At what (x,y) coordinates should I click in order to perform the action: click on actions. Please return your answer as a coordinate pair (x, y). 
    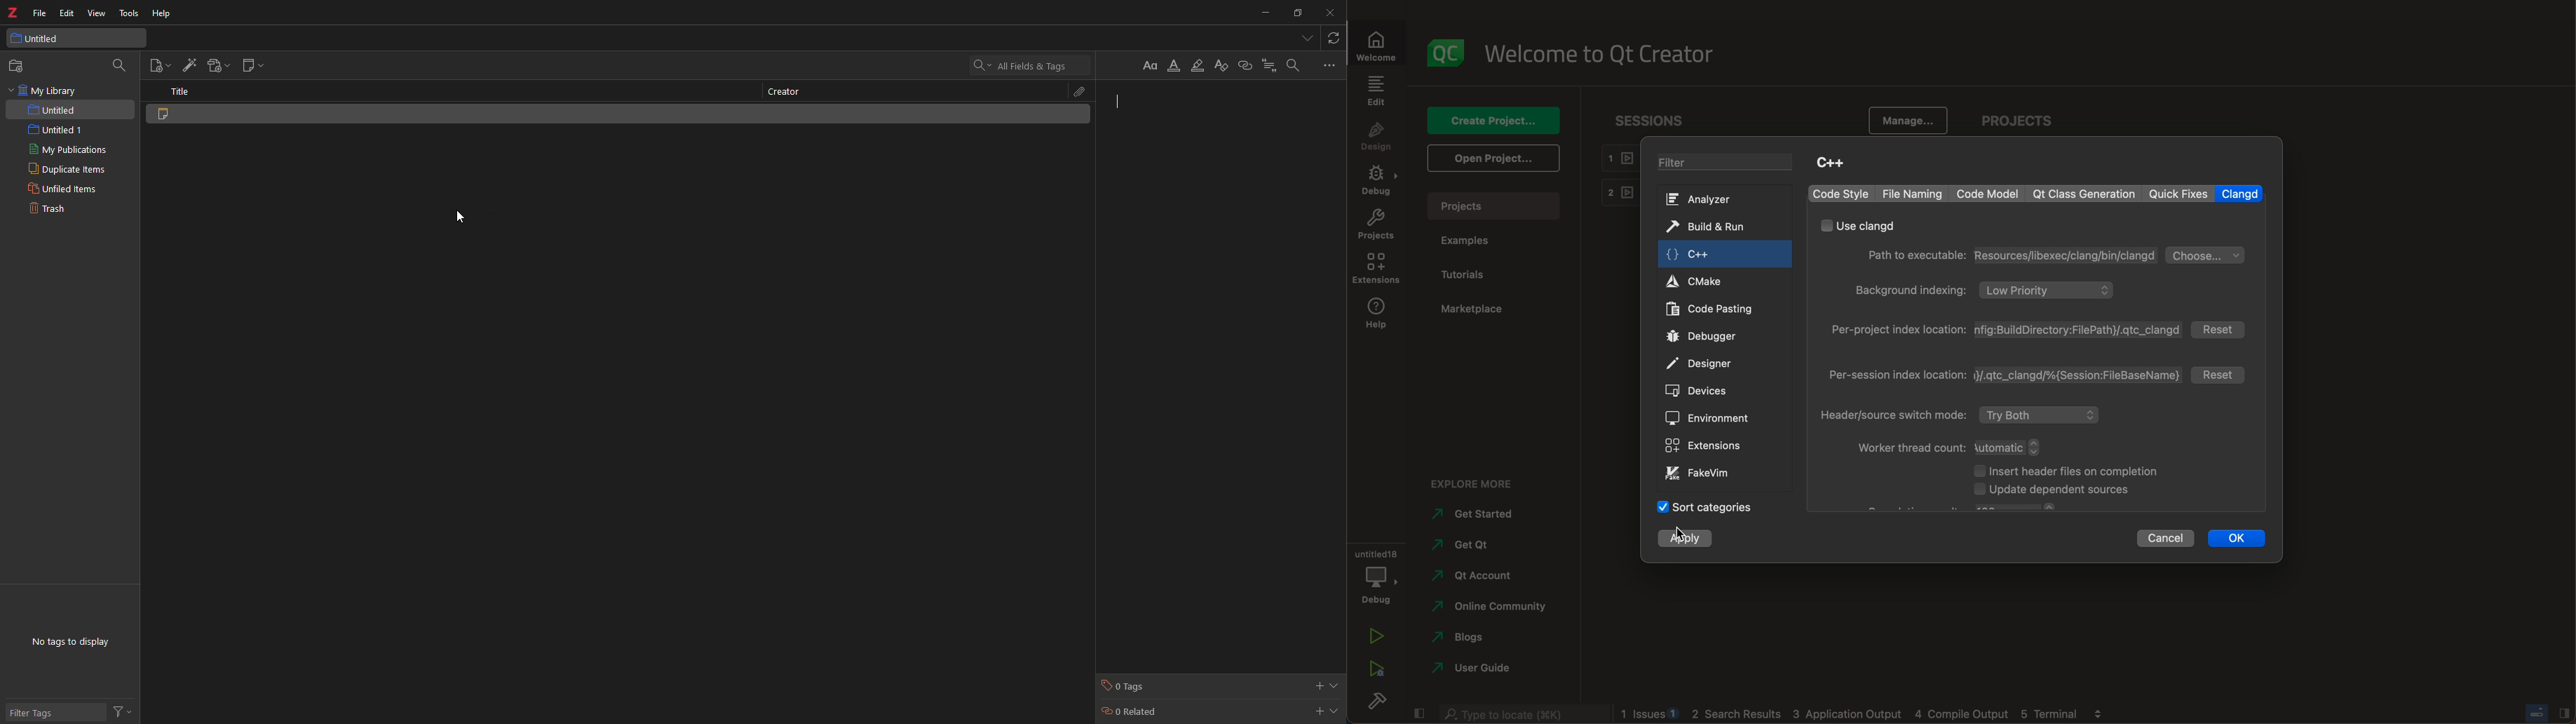
    Looking at the image, I should click on (123, 710).